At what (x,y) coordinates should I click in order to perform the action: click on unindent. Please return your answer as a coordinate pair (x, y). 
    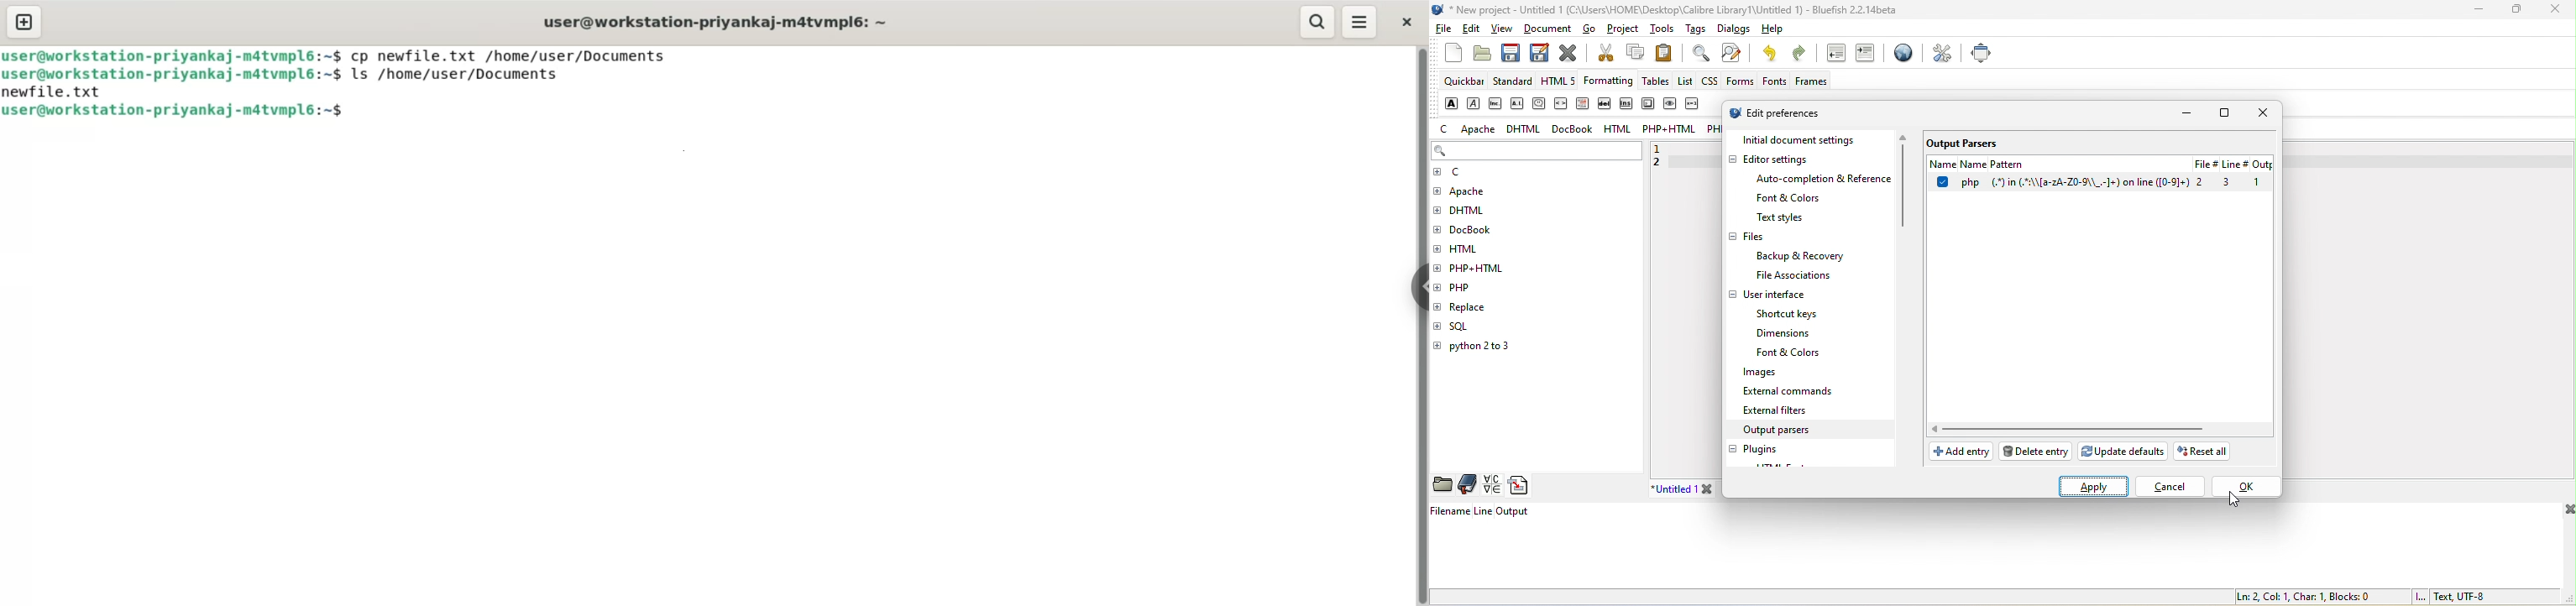
    Looking at the image, I should click on (1834, 55).